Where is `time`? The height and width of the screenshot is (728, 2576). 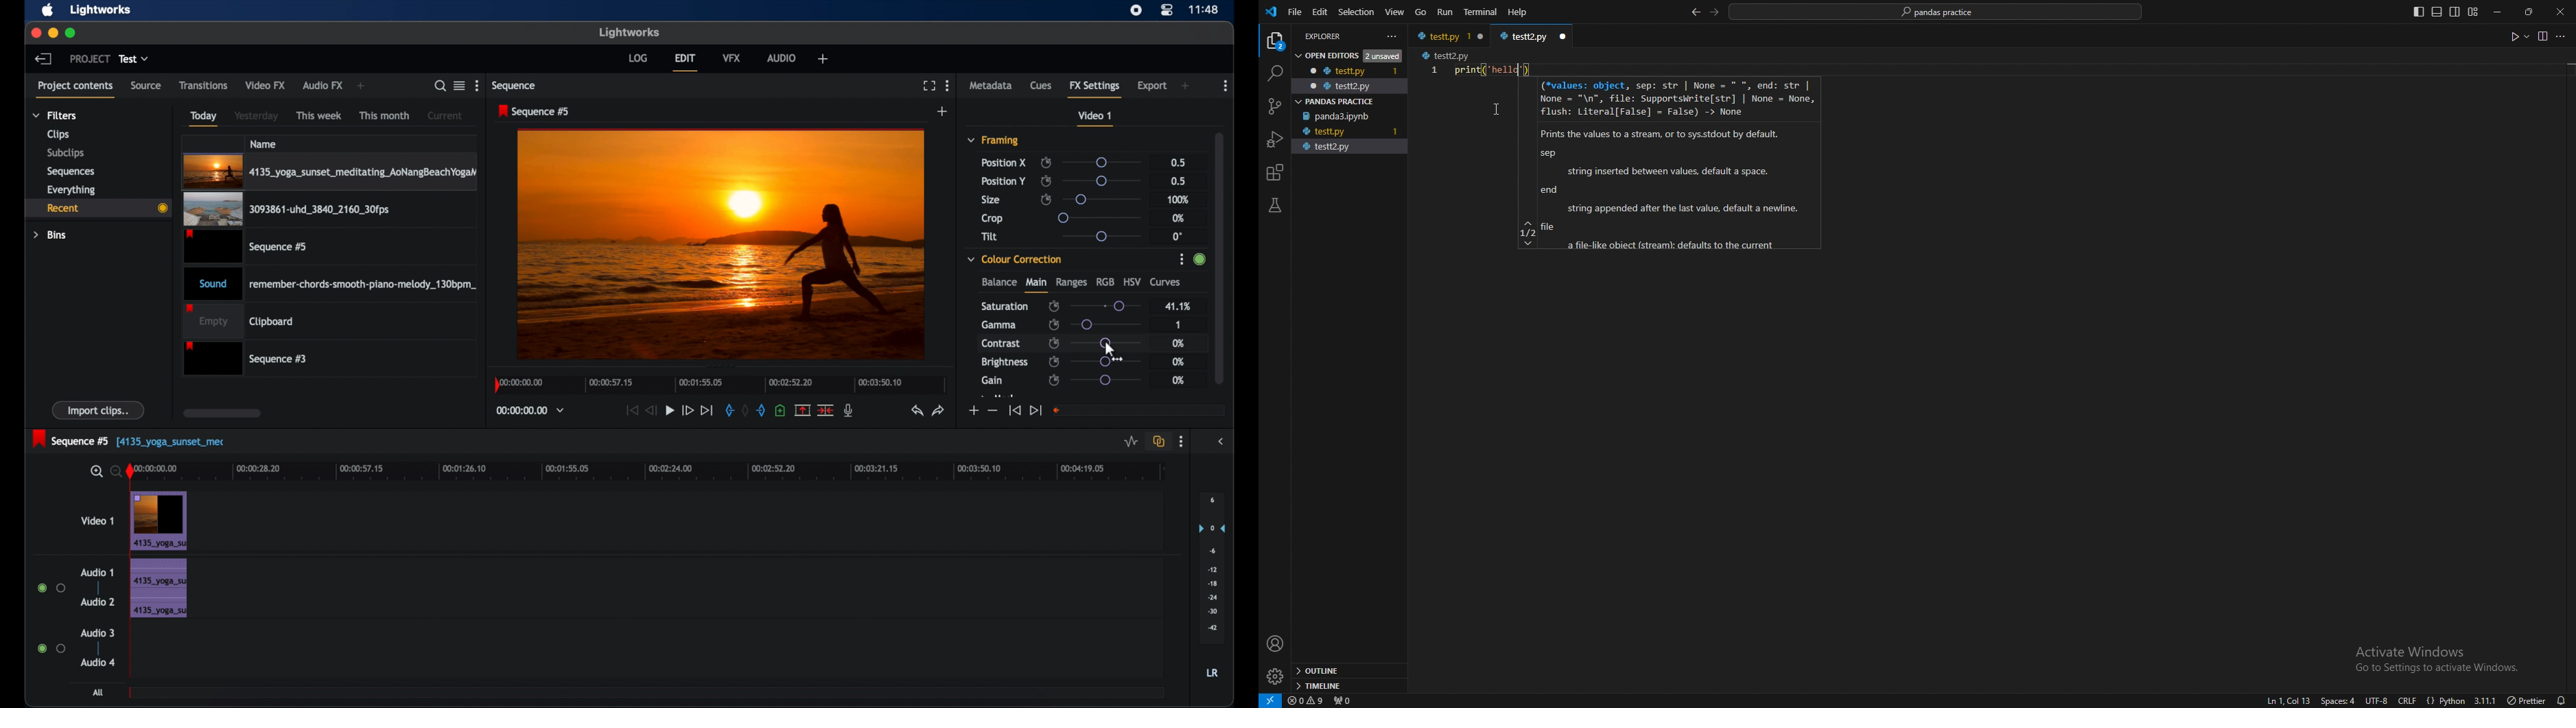
time is located at coordinates (1205, 9).